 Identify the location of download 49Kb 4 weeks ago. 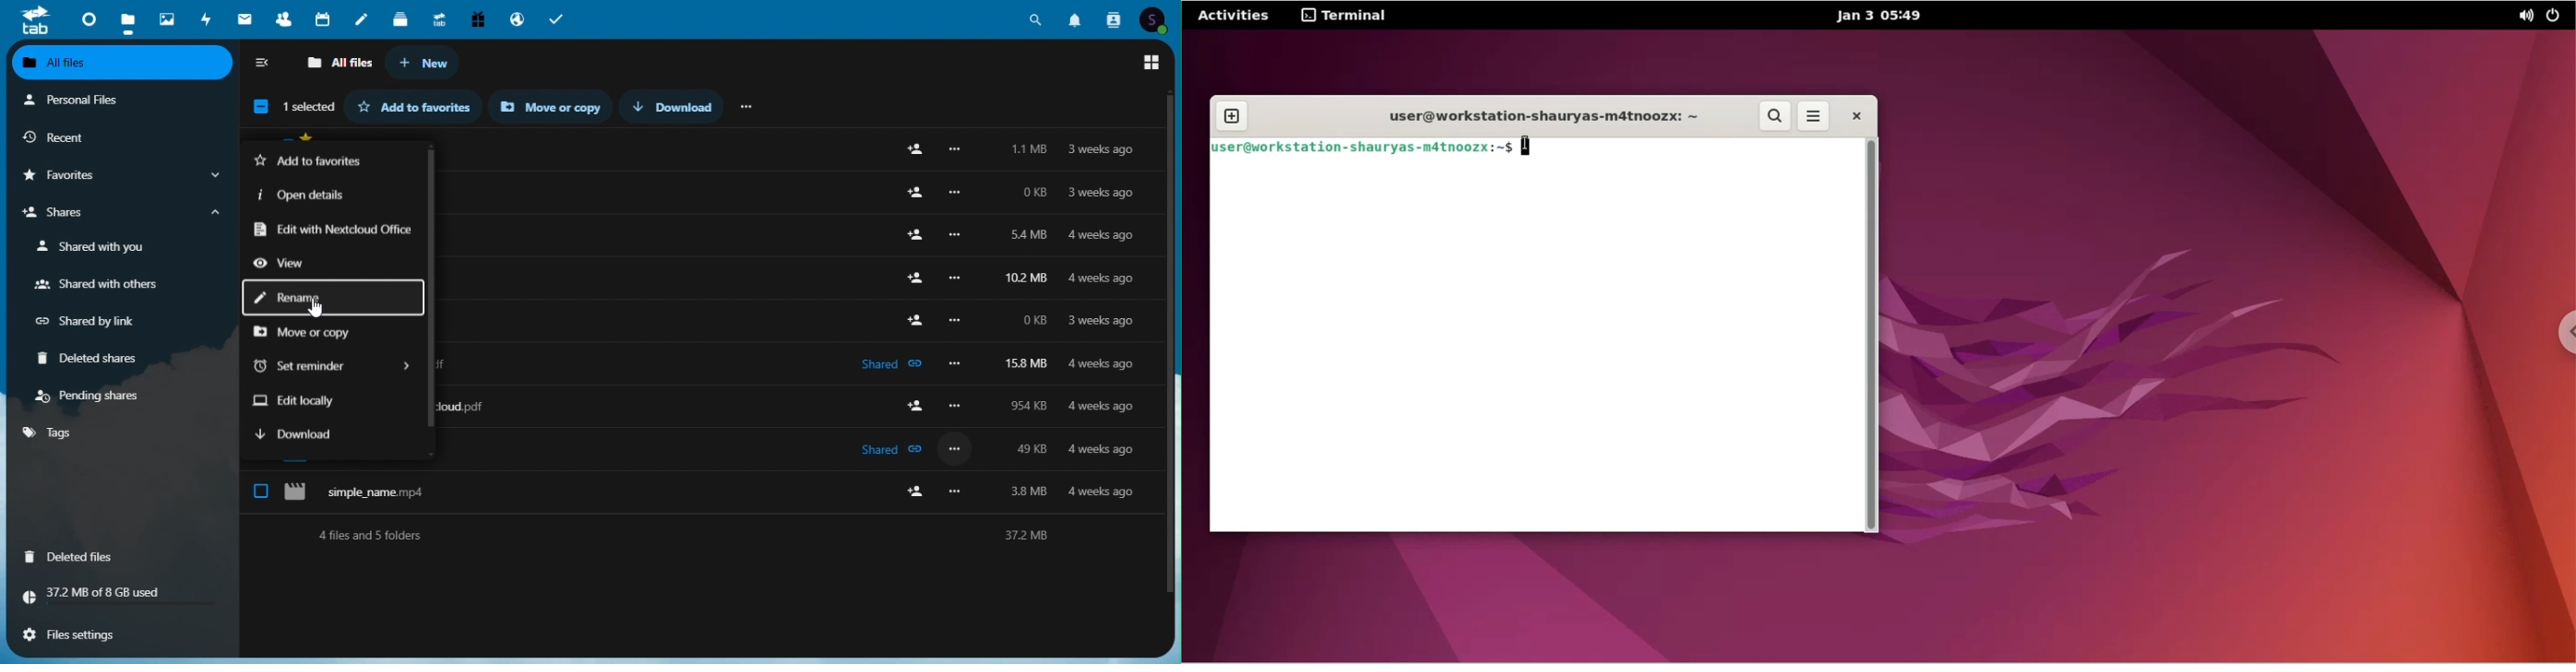
(697, 441).